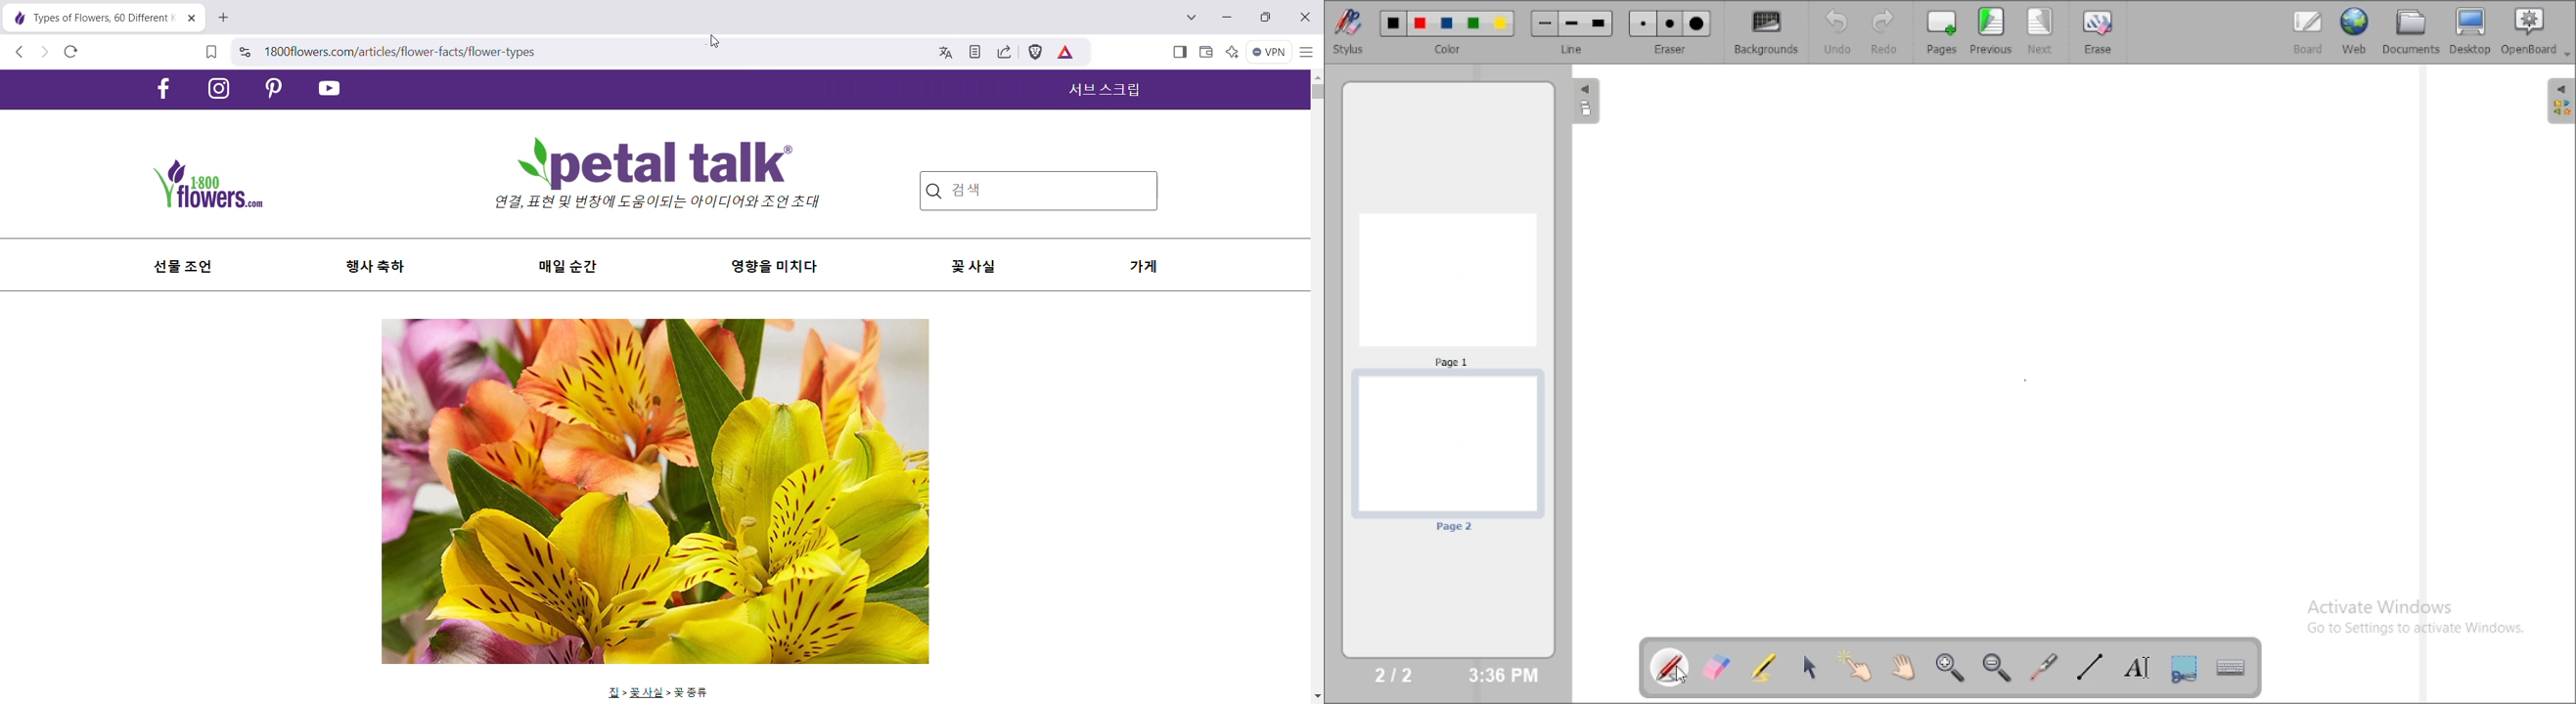 This screenshot has height=728, width=2576. Describe the element at coordinates (1573, 23) in the screenshot. I see `Medium line` at that location.